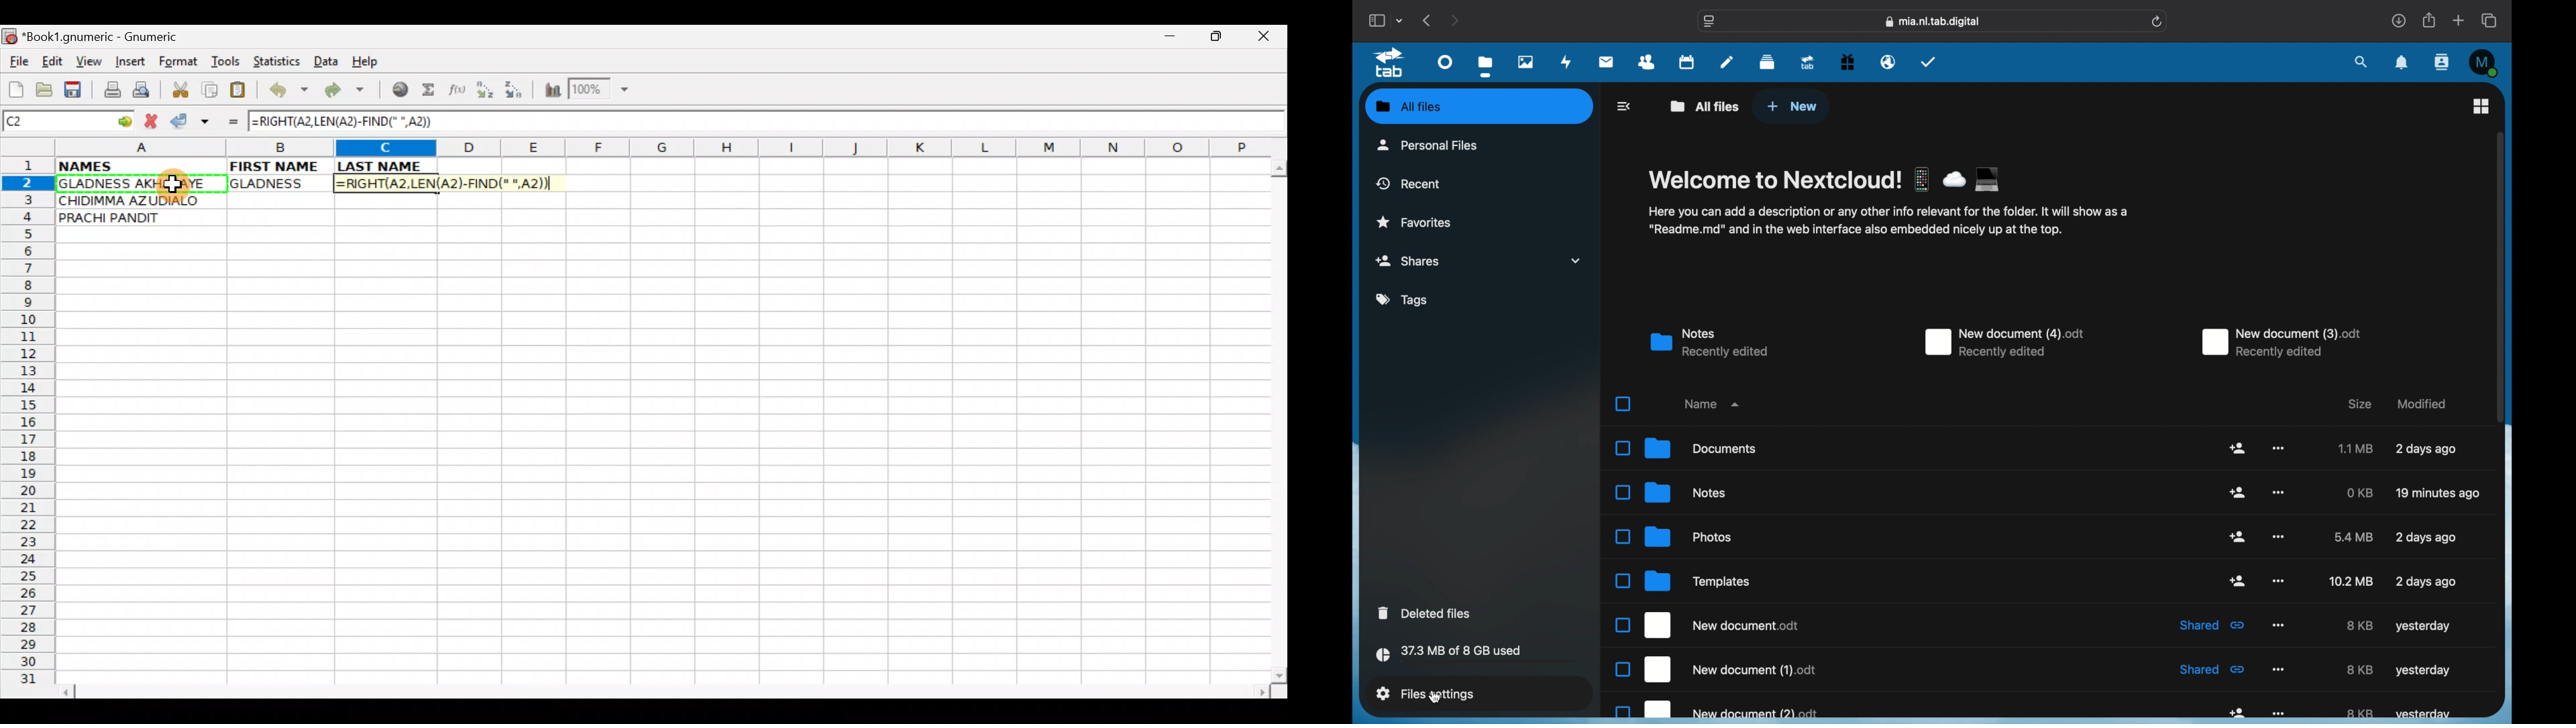 This screenshot has height=728, width=2576. What do you see at coordinates (2422, 626) in the screenshot?
I see `yesterday` at bounding box center [2422, 626].